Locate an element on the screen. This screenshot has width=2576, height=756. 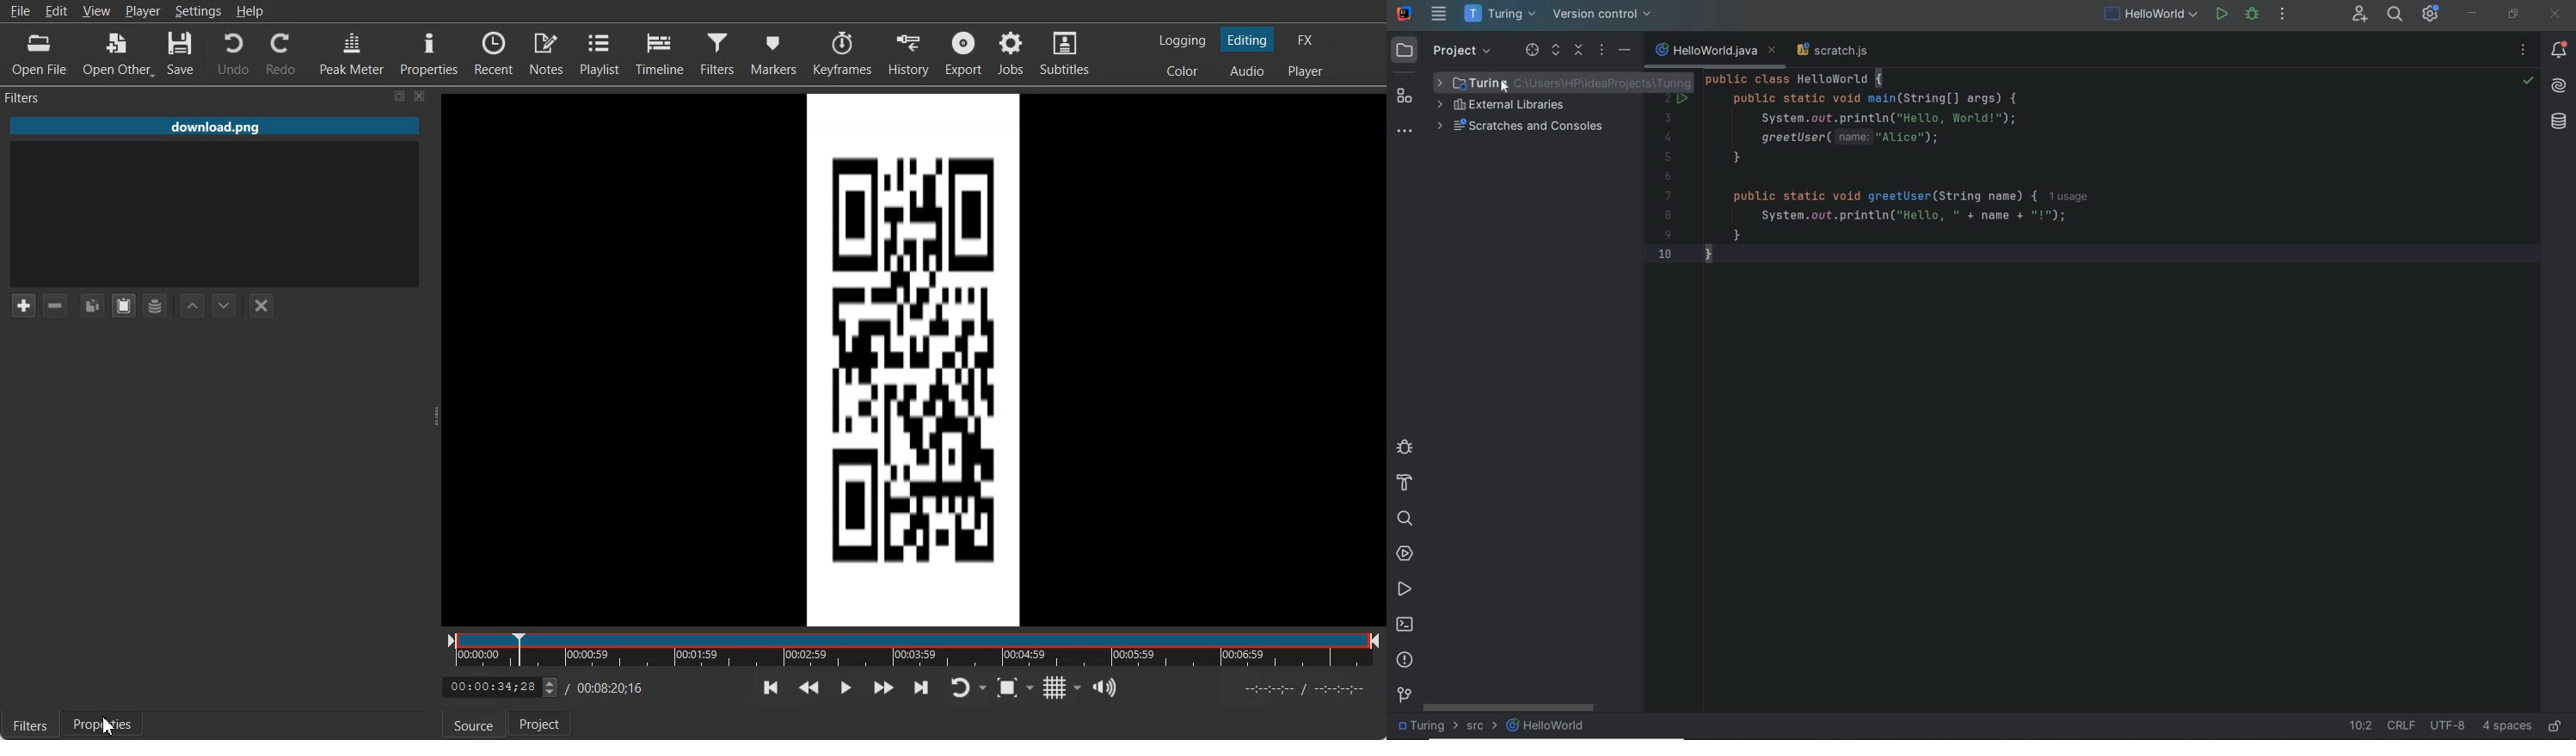
services is located at coordinates (1406, 554).